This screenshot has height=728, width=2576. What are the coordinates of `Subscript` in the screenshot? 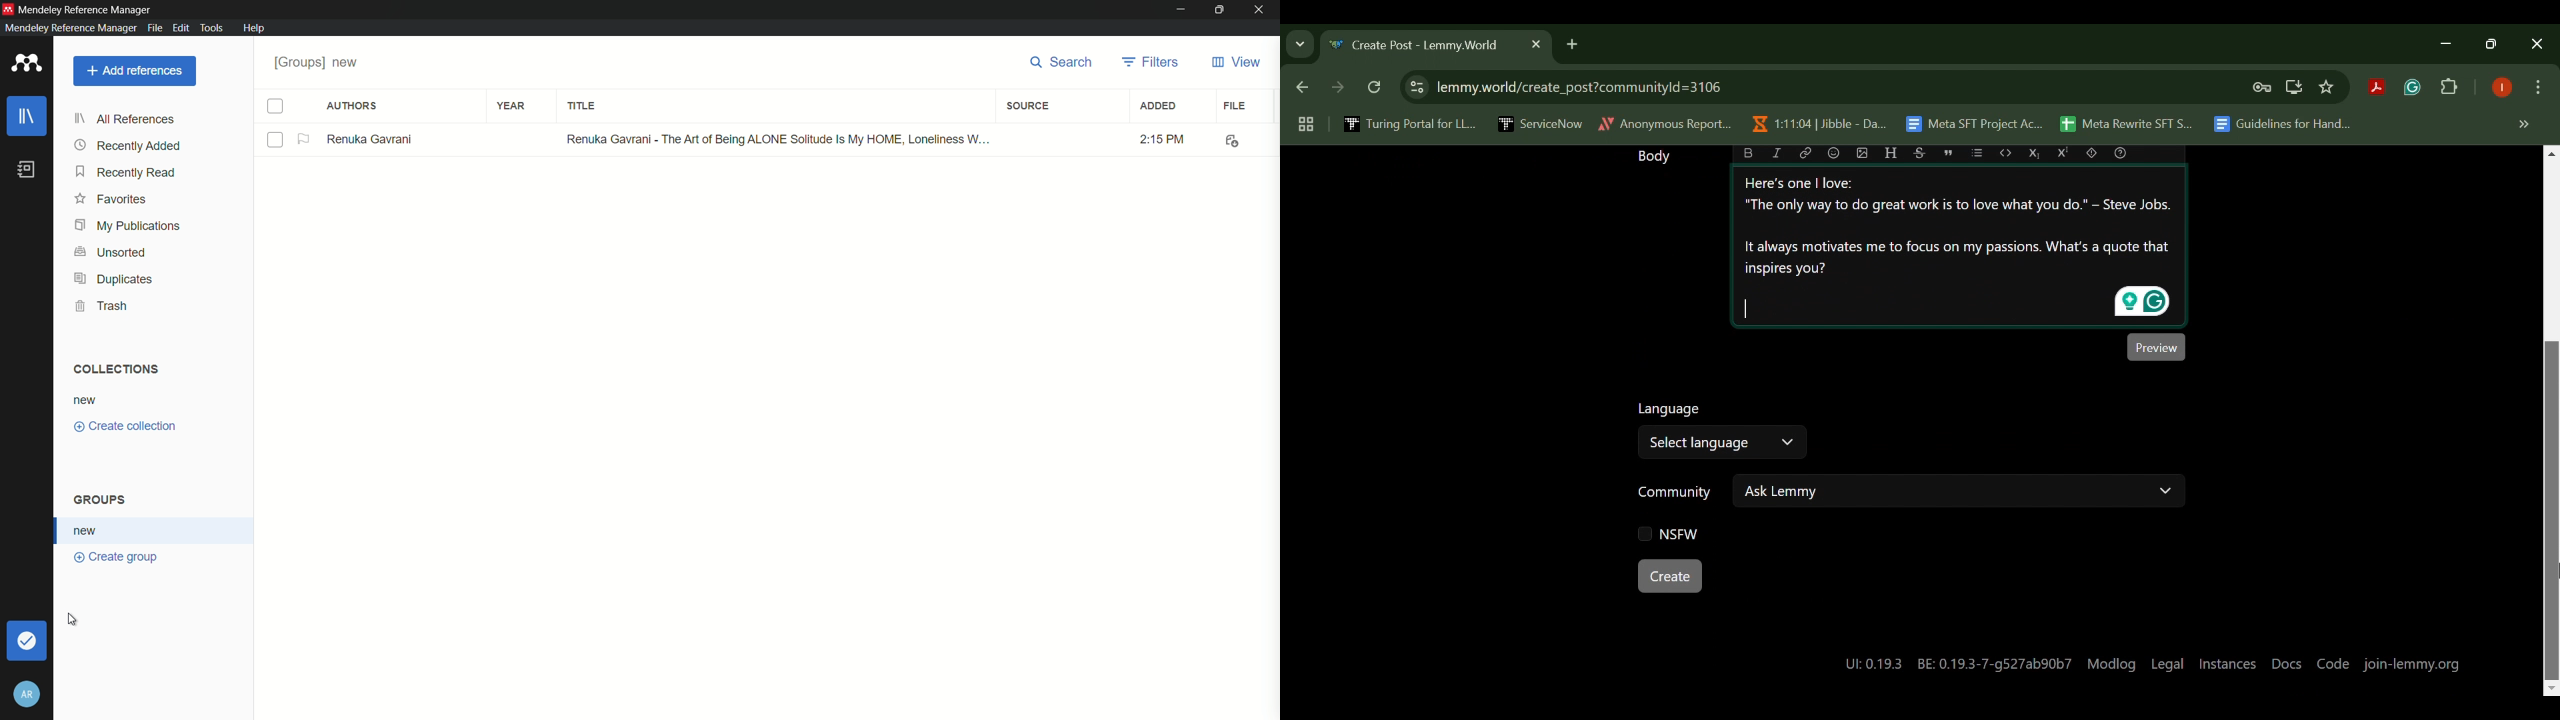 It's located at (2034, 153).